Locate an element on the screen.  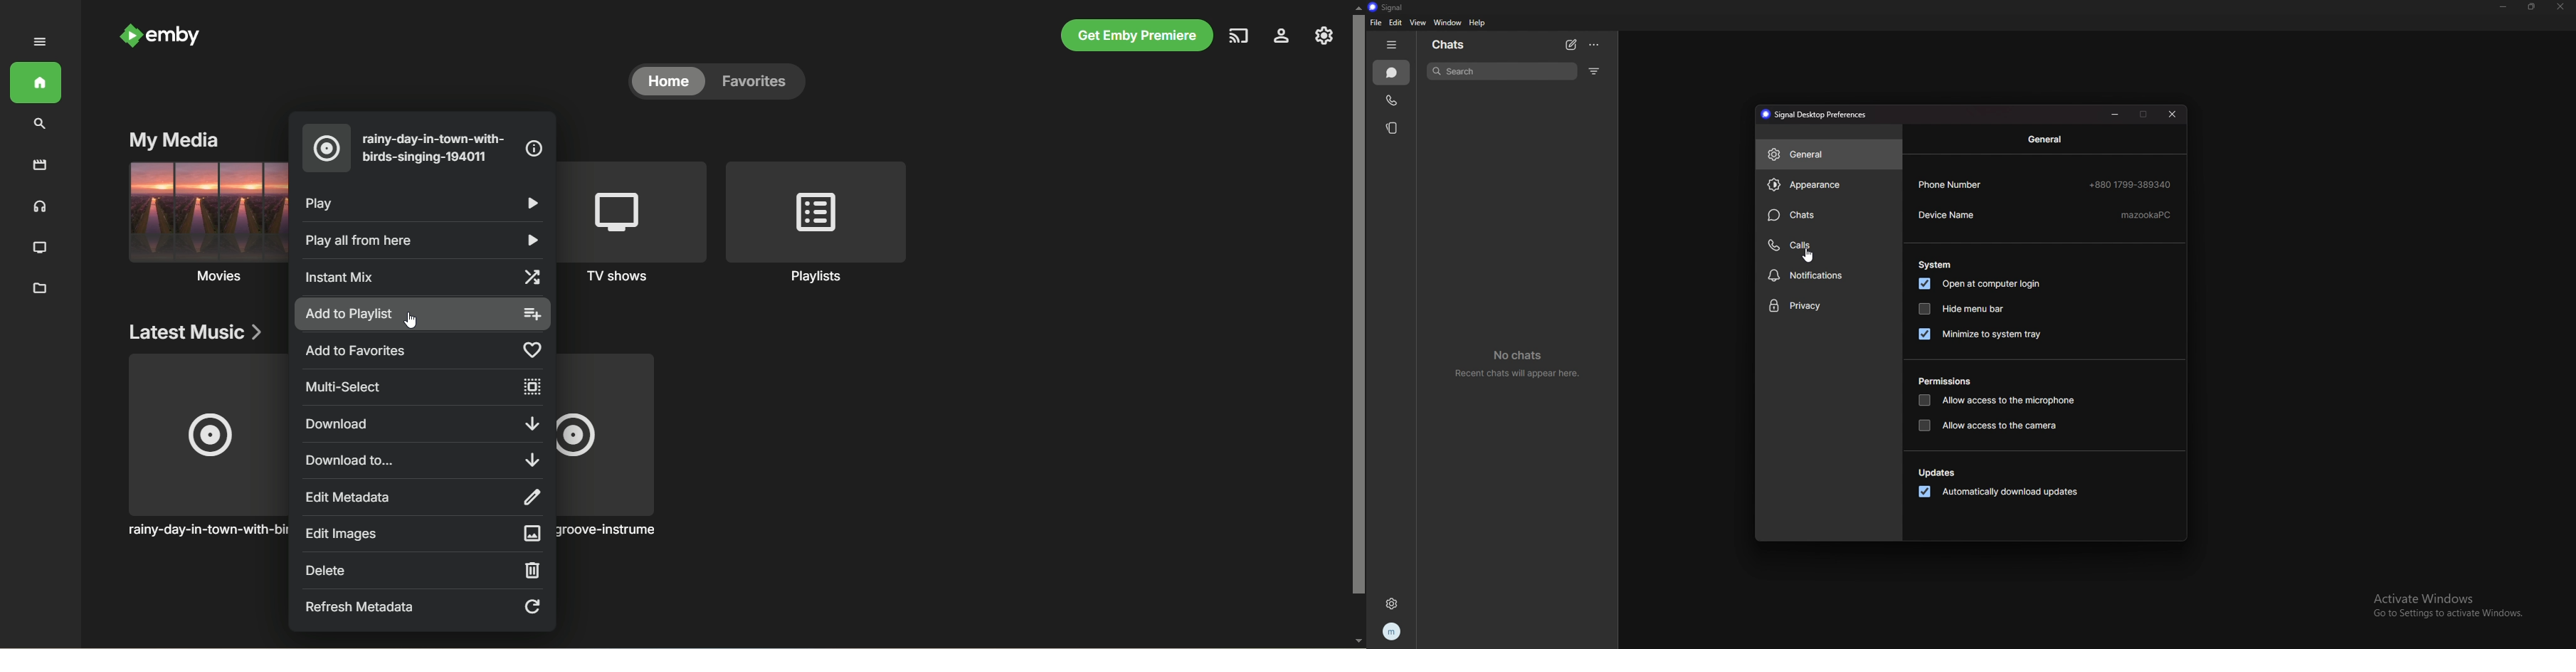
download is located at coordinates (422, 423).